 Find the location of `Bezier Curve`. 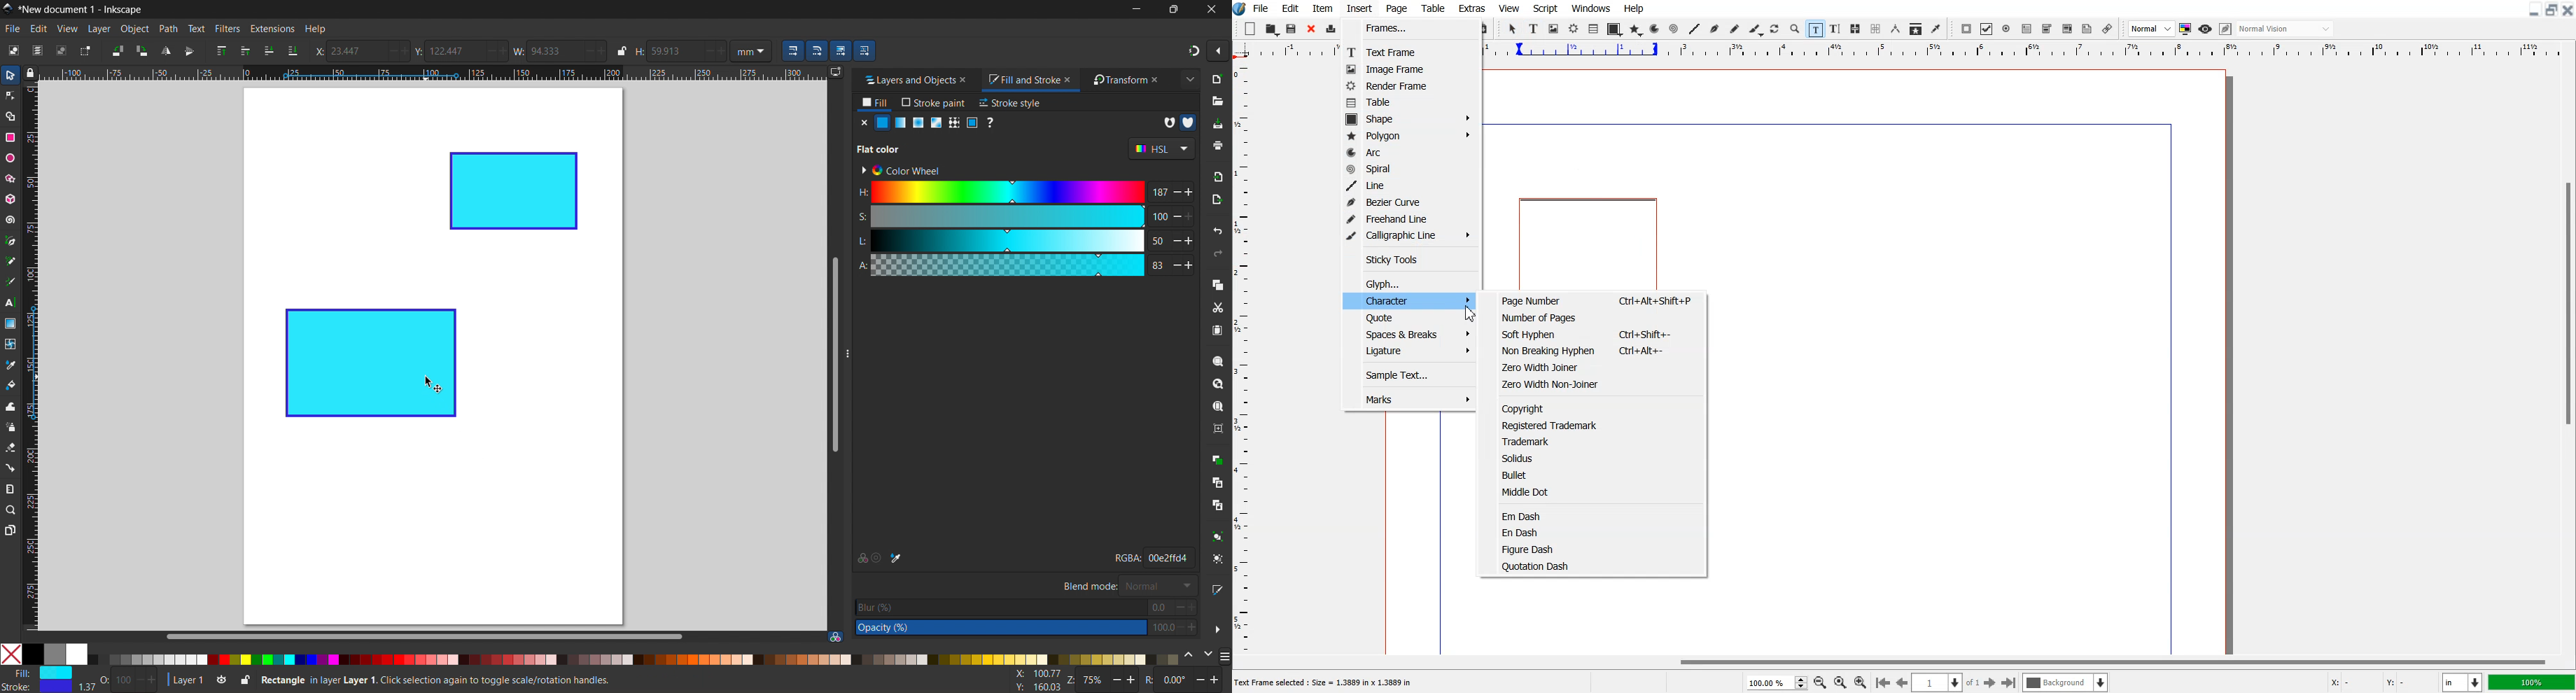

Bezier Curve is located at coordinates (1408, 202).